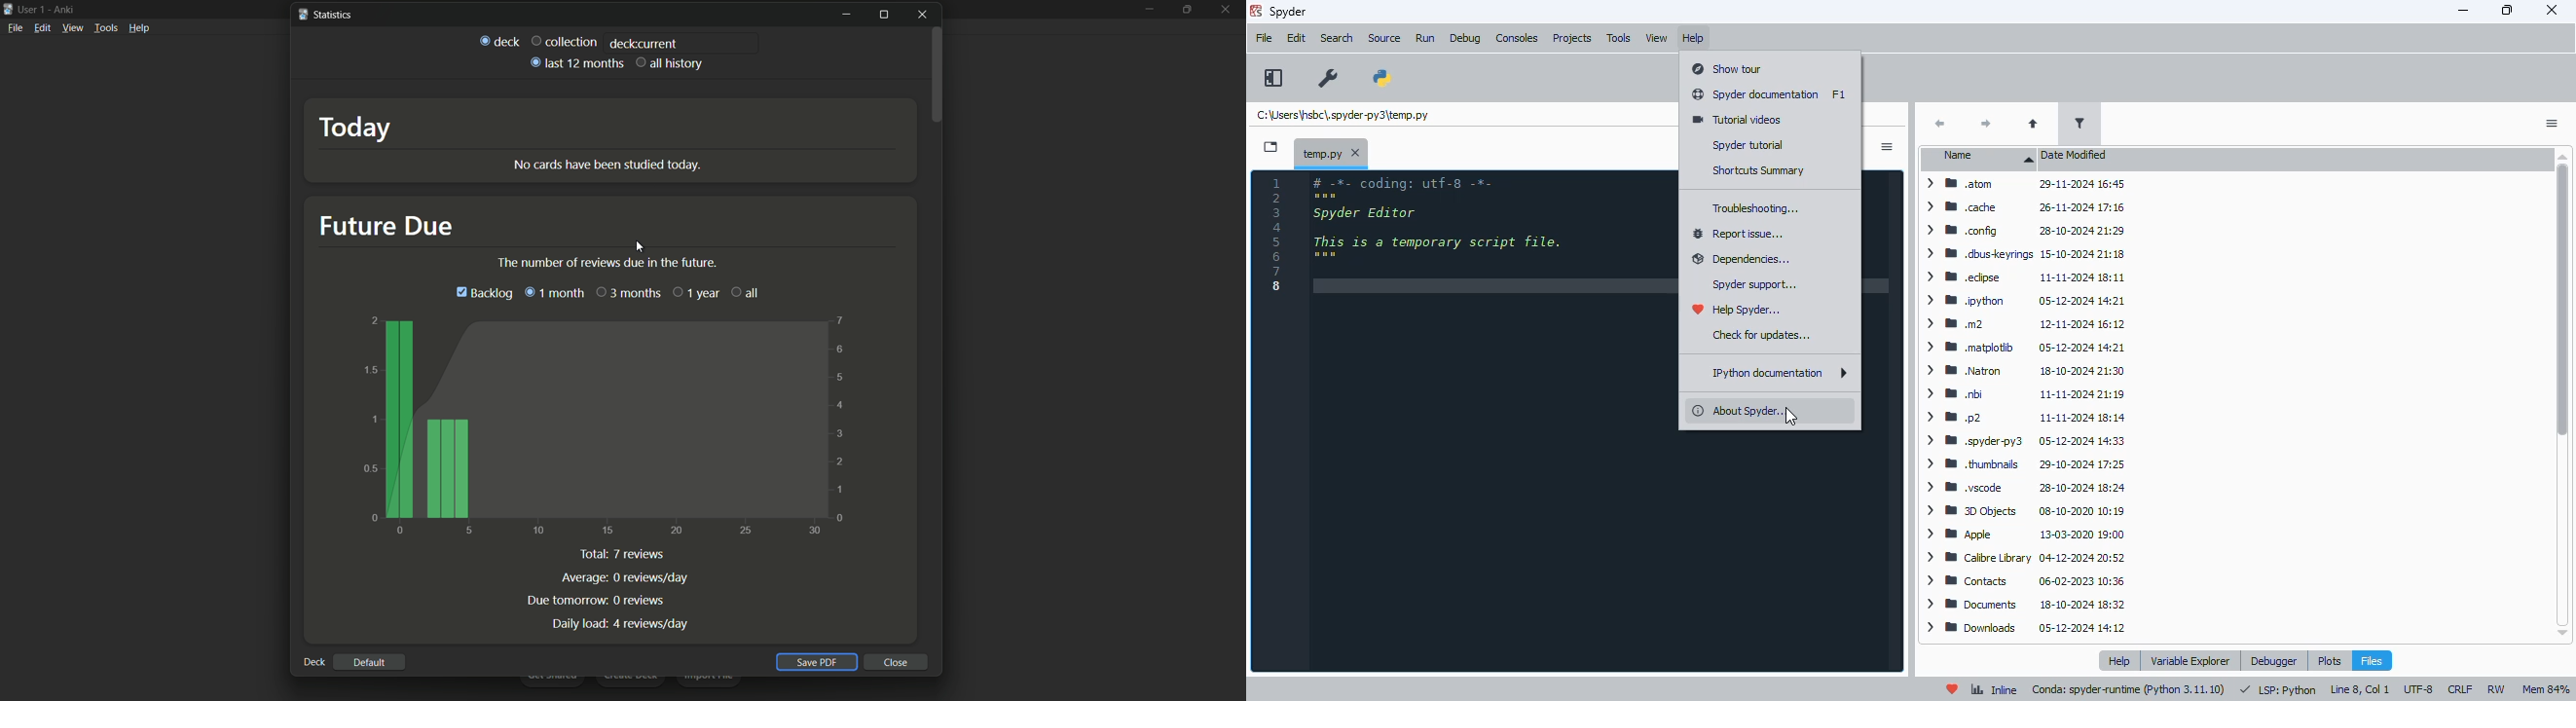  I want to click on spyder support, so click(1754, 285).